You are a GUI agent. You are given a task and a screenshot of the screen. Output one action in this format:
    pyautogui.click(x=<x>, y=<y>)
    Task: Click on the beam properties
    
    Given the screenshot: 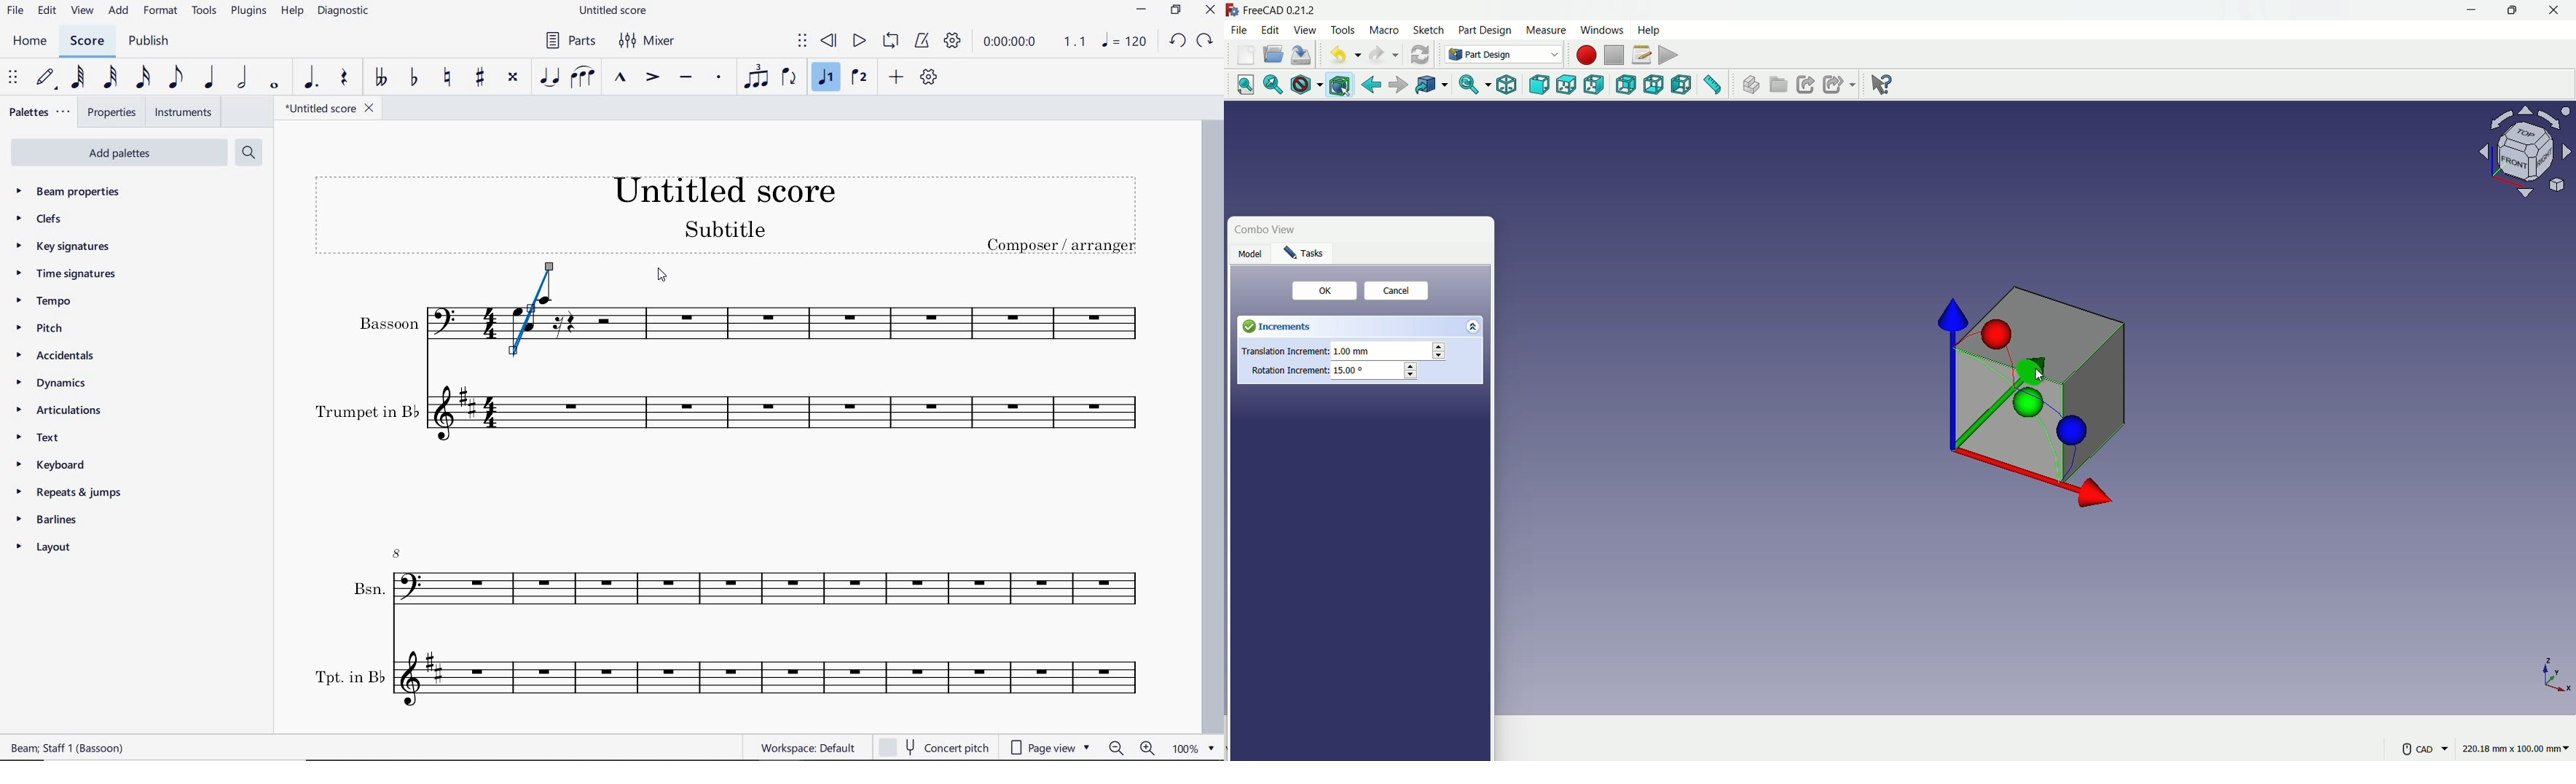 What is the action you would take?
    pyautogui.click(x=77, y=191)
    